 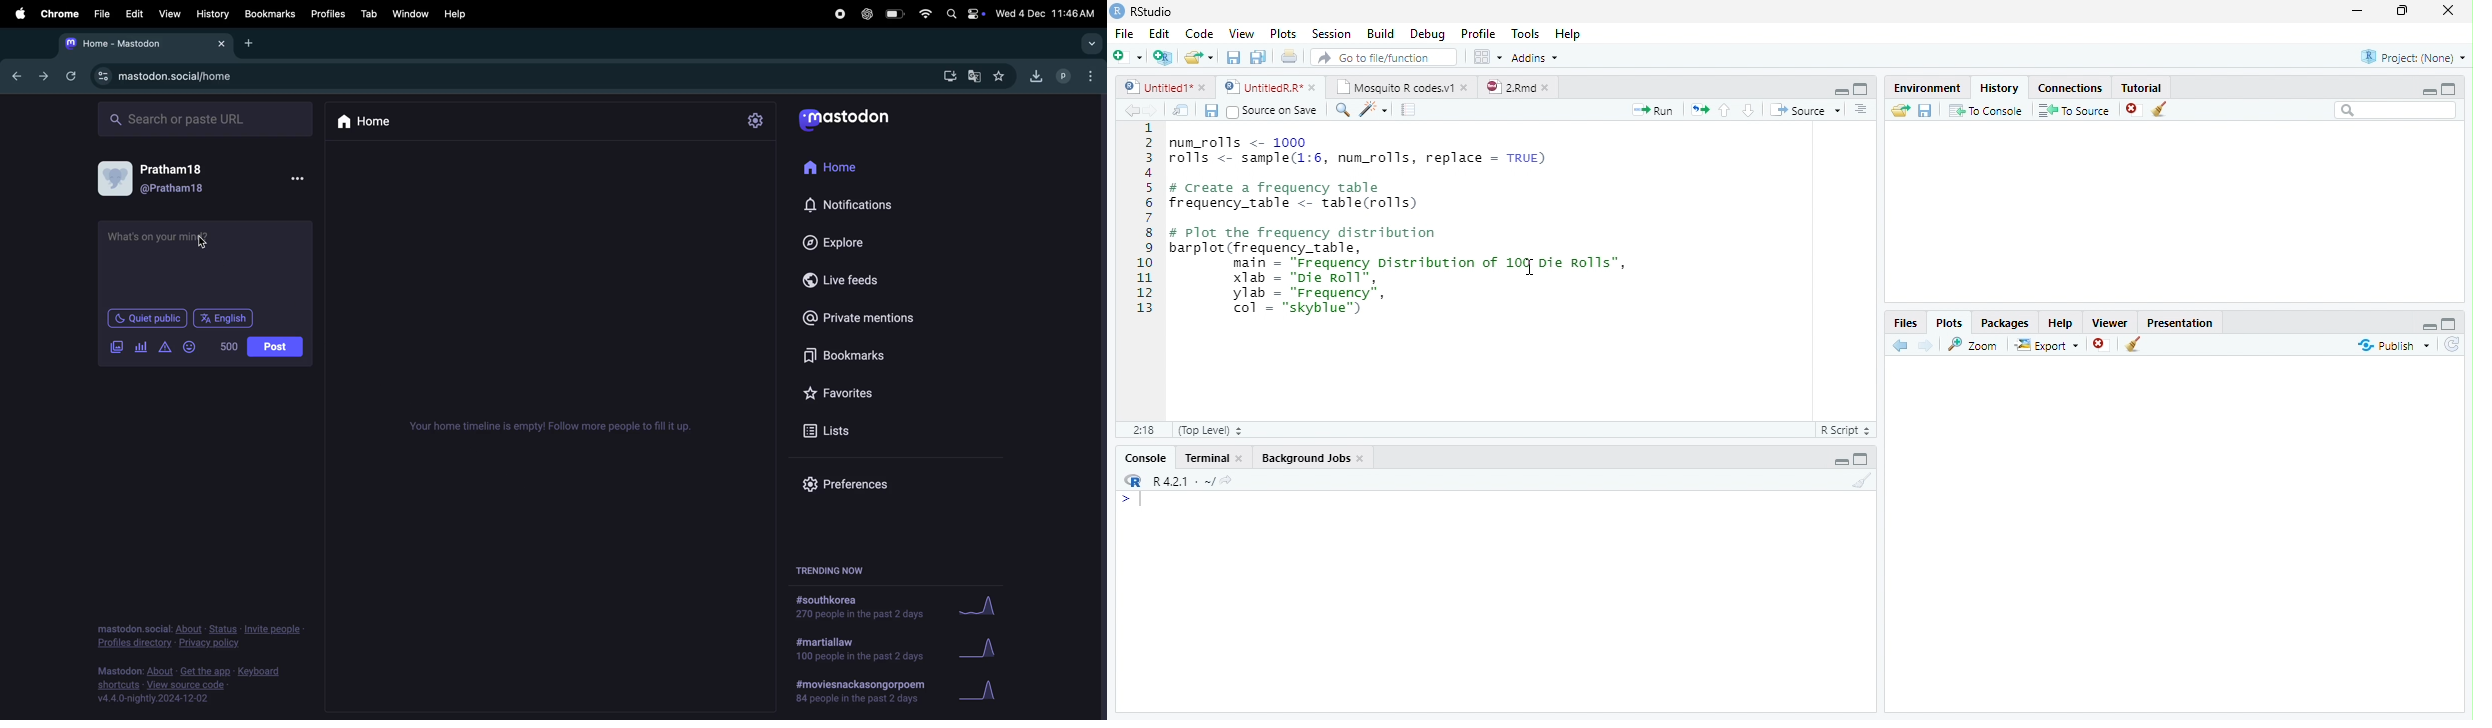 What do you see at coordinates (2000, 86) in the screenshot?
I see `History` at bounding box center [2000, 86].